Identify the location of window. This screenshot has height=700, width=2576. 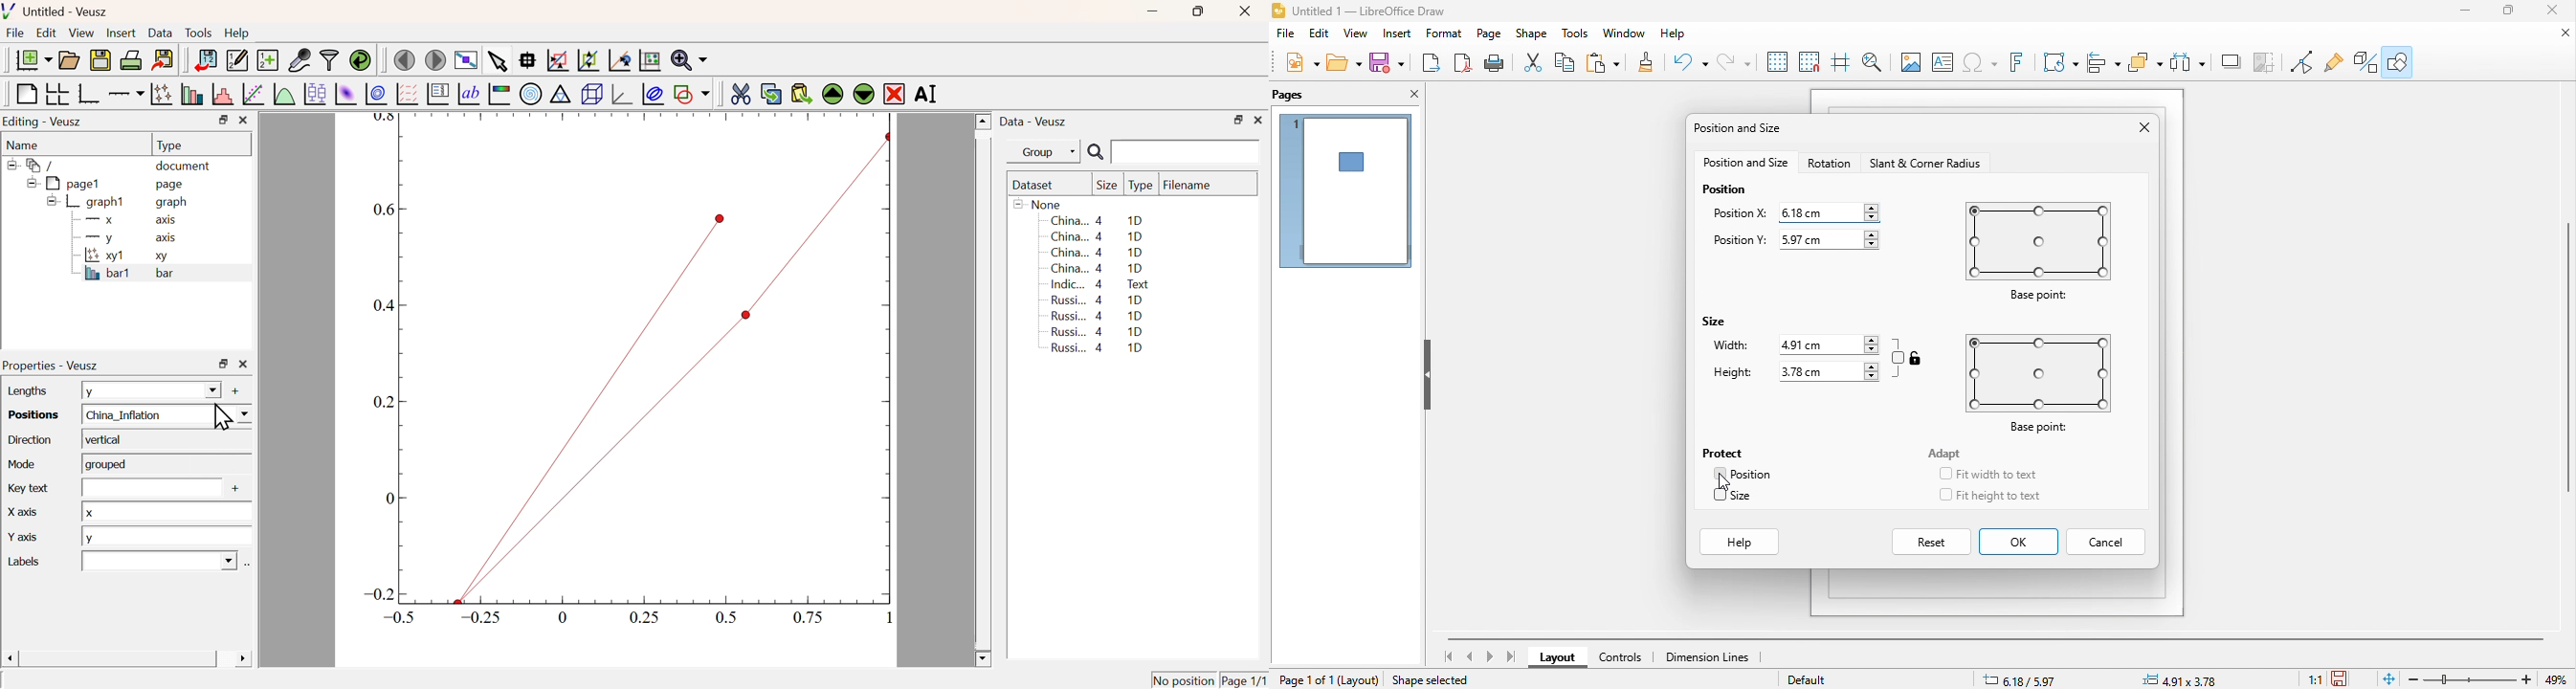
(1625, 36).